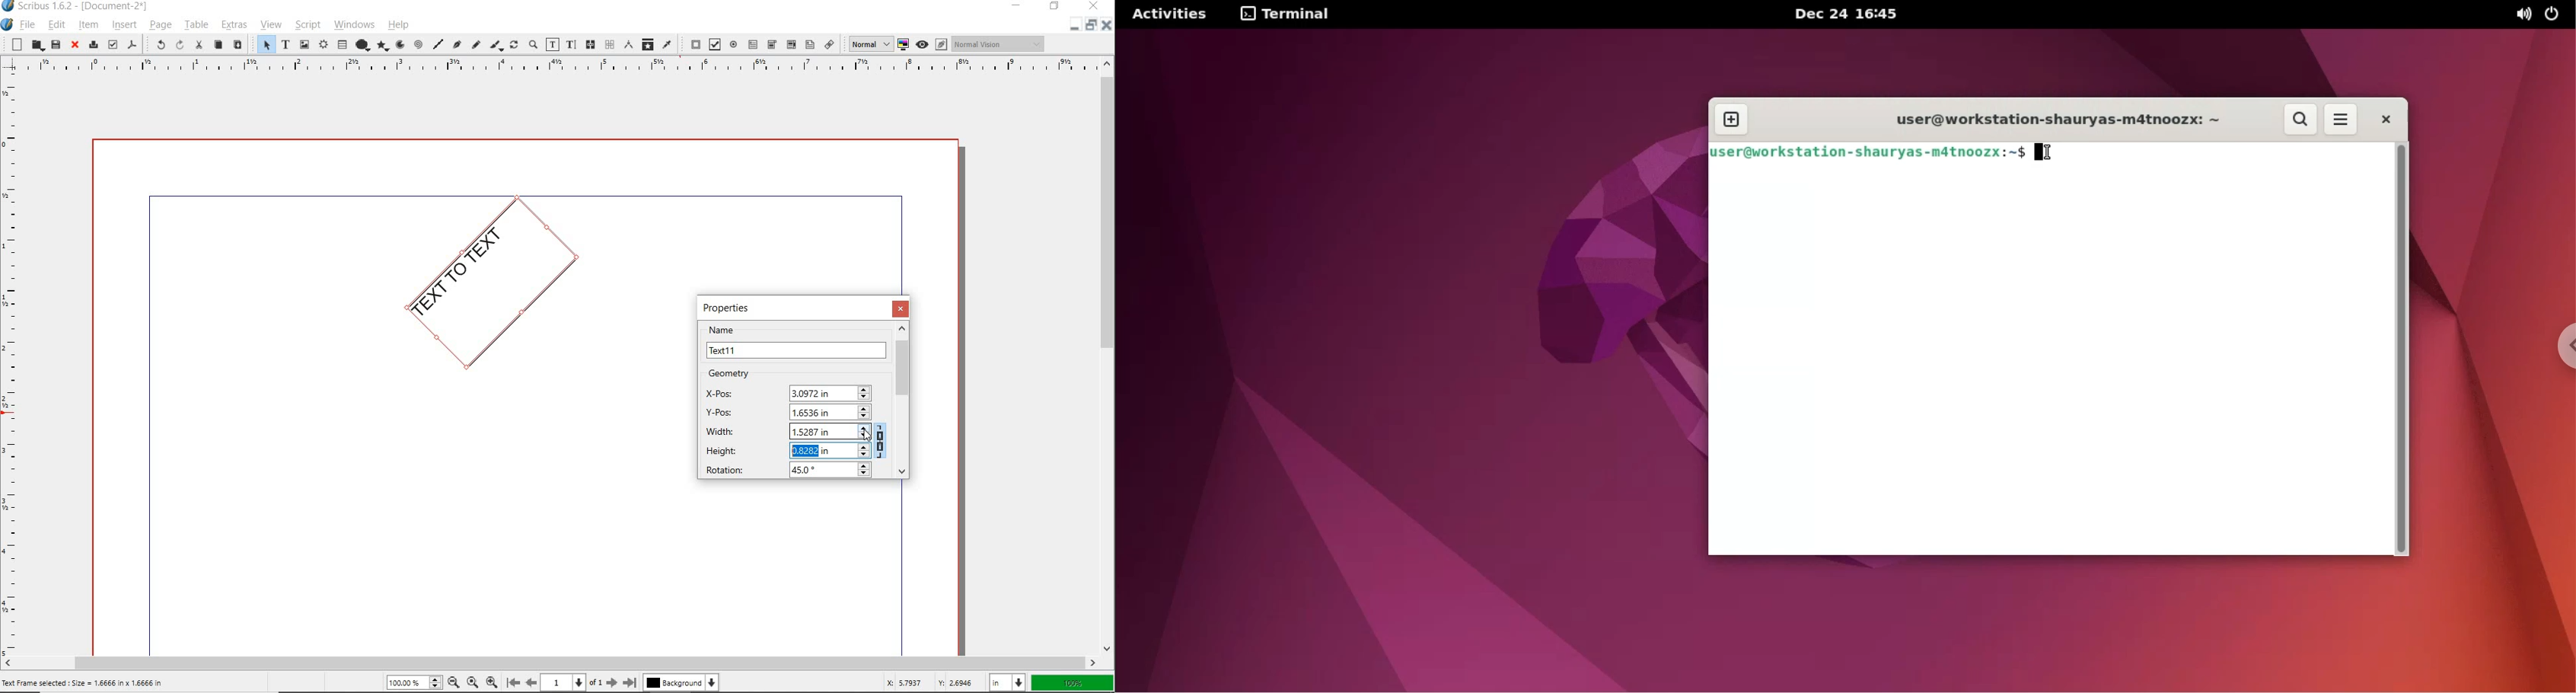 The width and height of the screenshot is (2576, 700). I want to click on undo, so click(155, 45).